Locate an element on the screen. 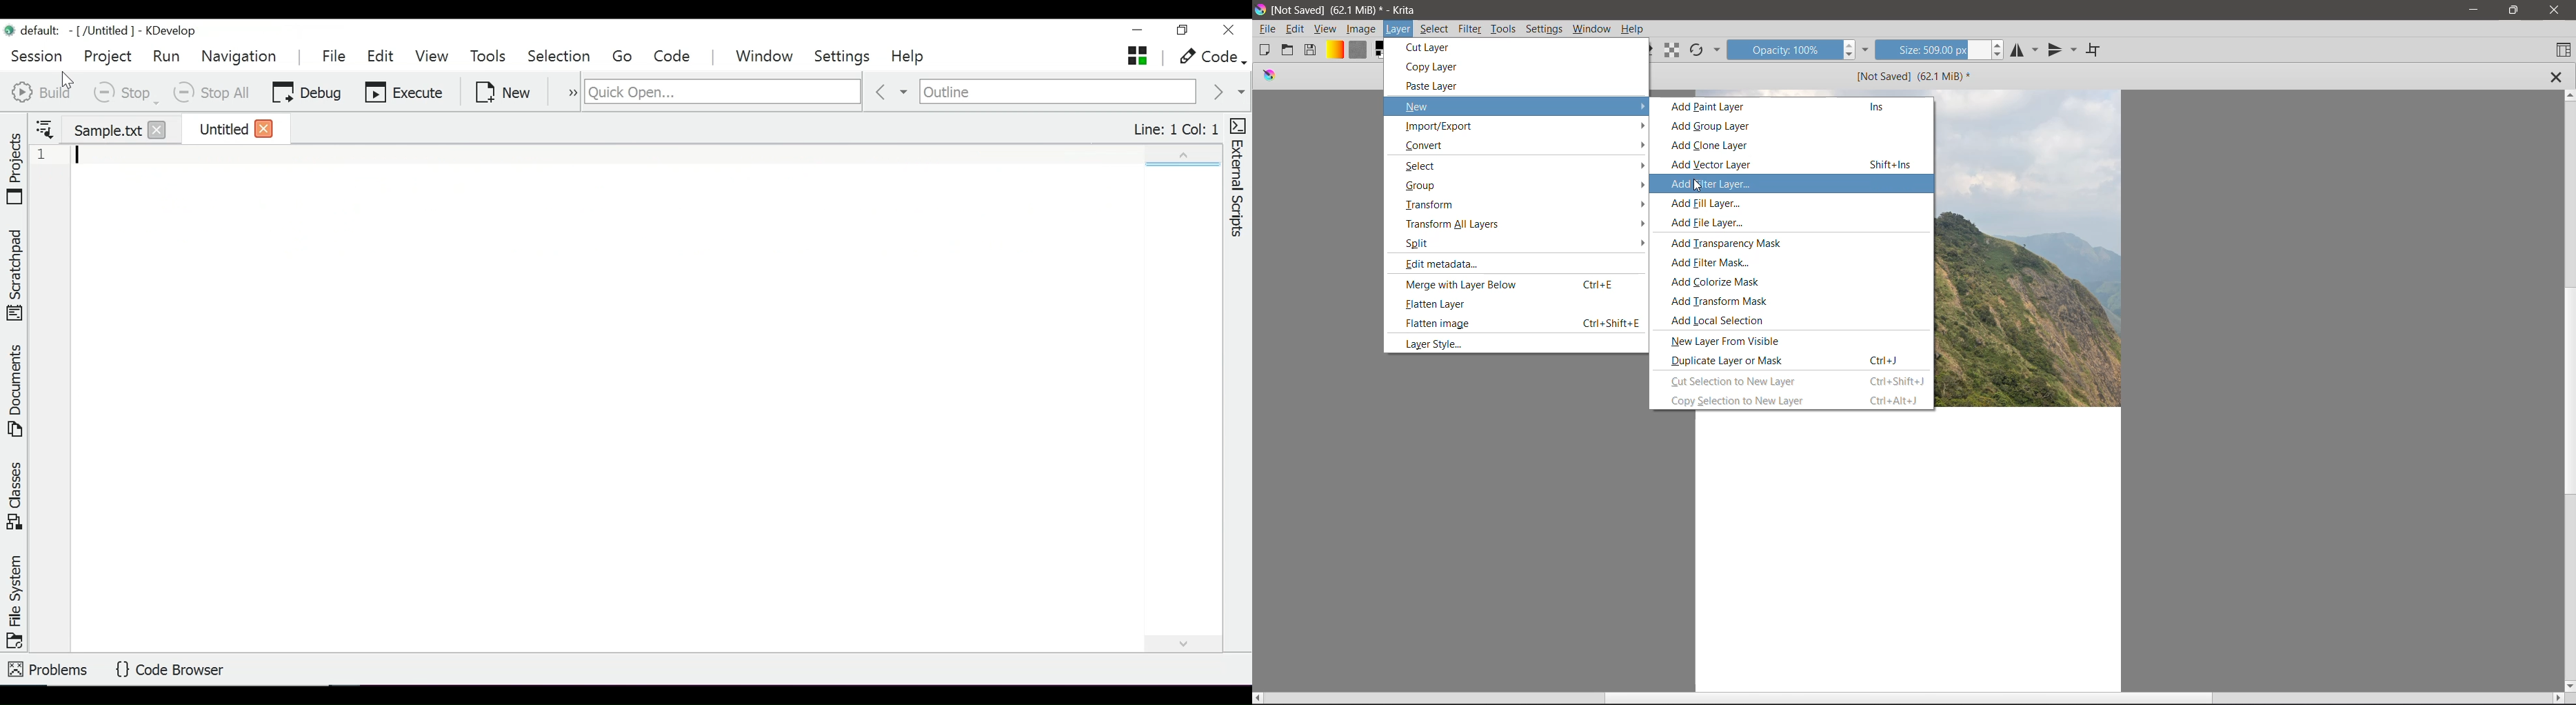 Image resolution: width=2576 pixels, height=728 pixels. Filter is located at coordinates (1471, 29).